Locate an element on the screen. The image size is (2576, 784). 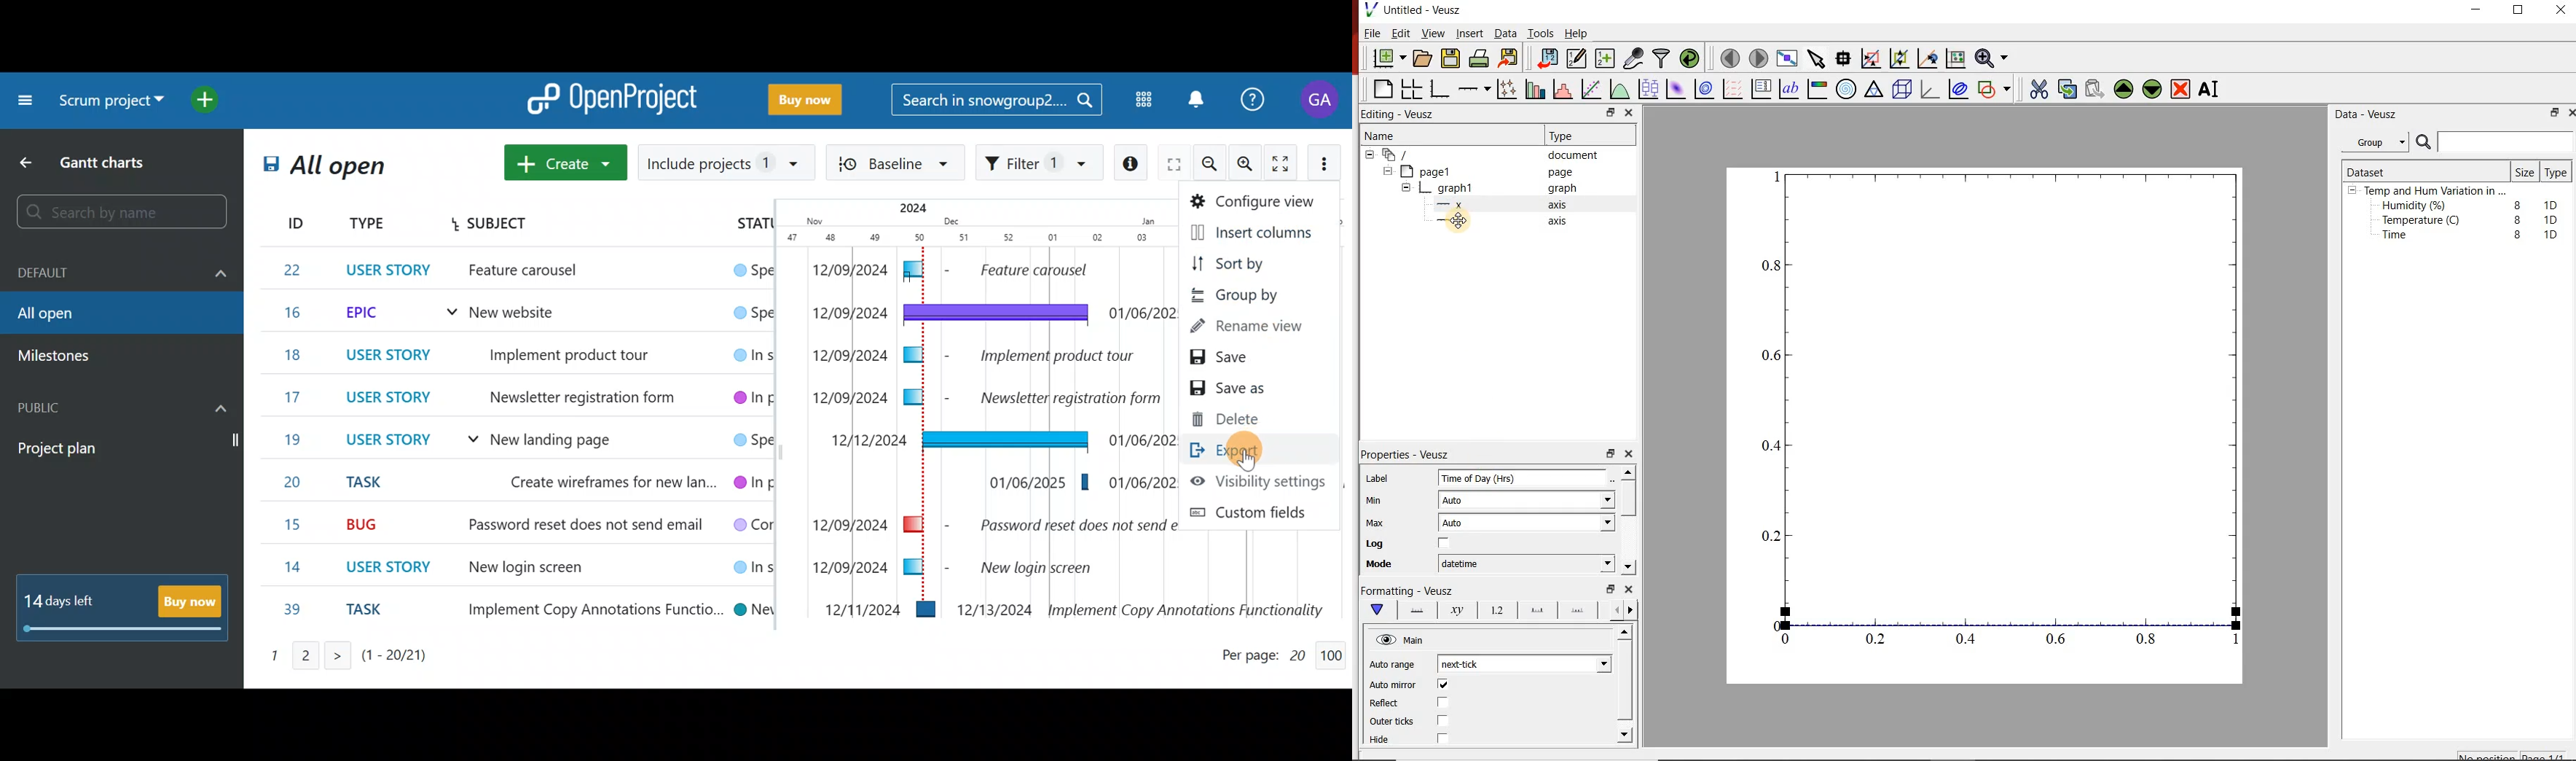
Feature carousel is located at coordinates (546, 272).